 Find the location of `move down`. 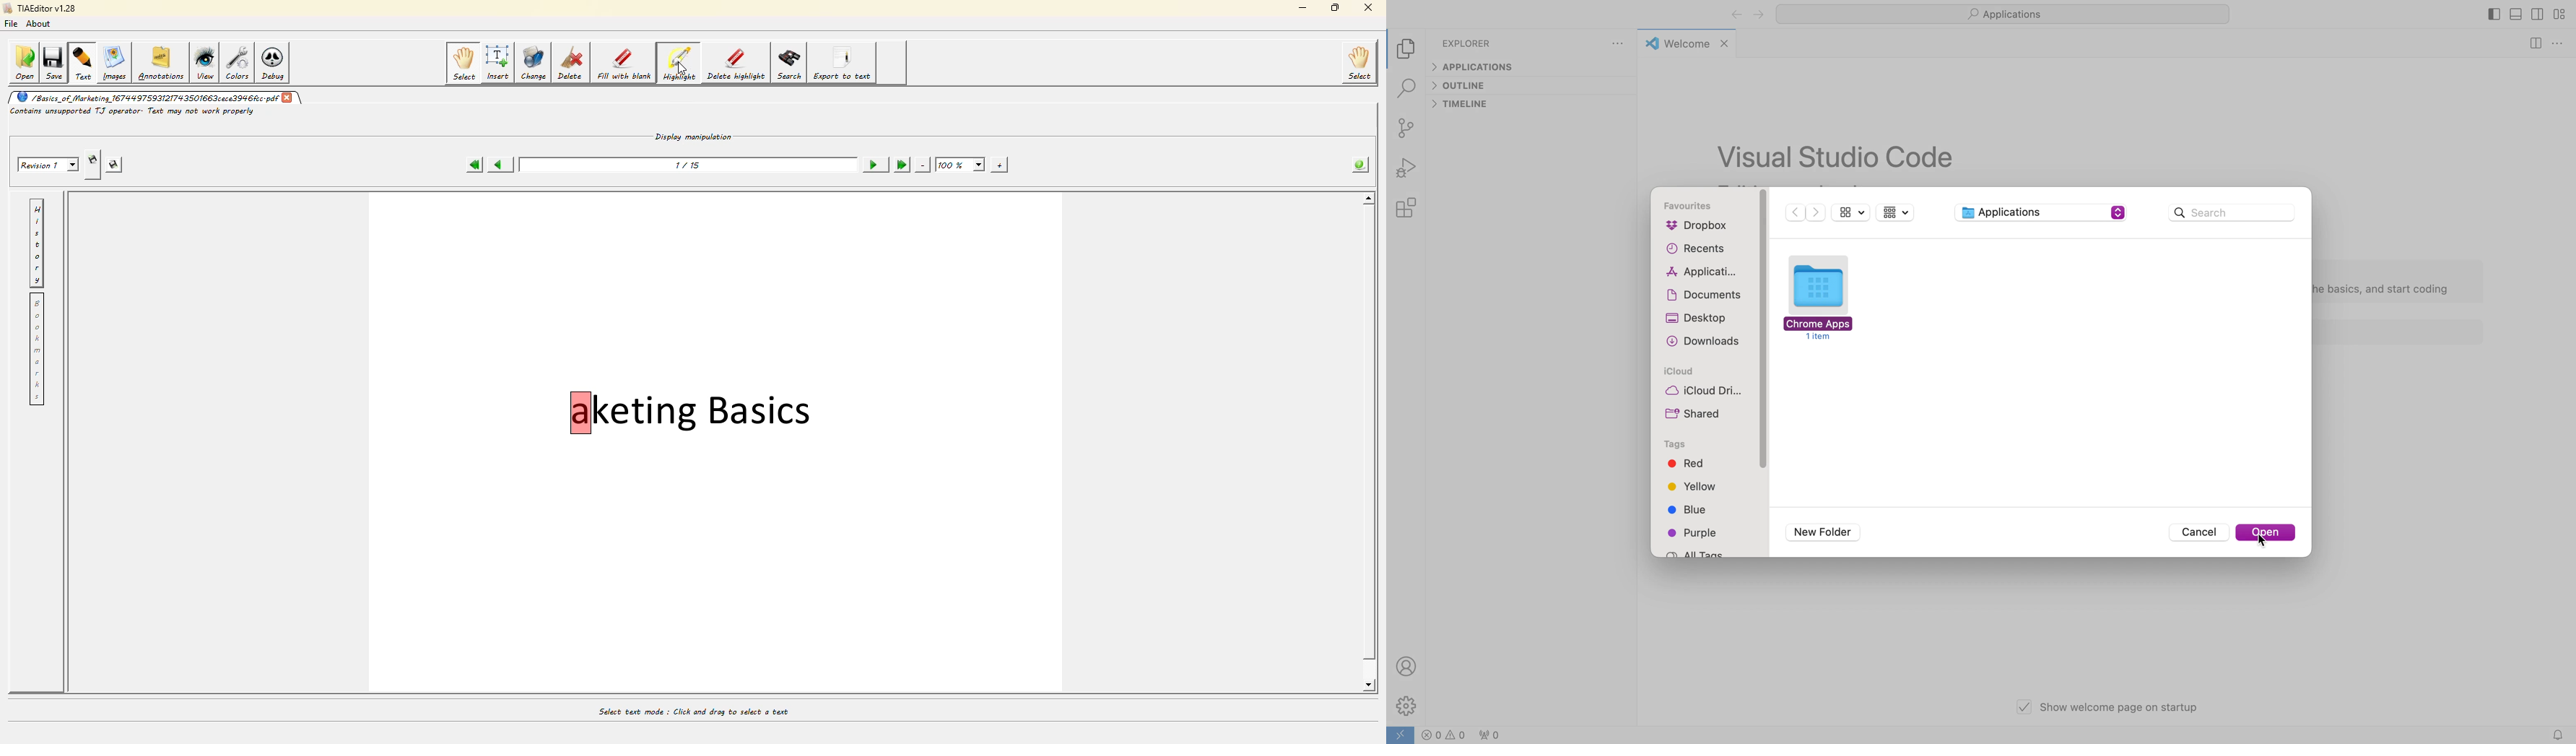

move down is located at coordinates (1365, 689).